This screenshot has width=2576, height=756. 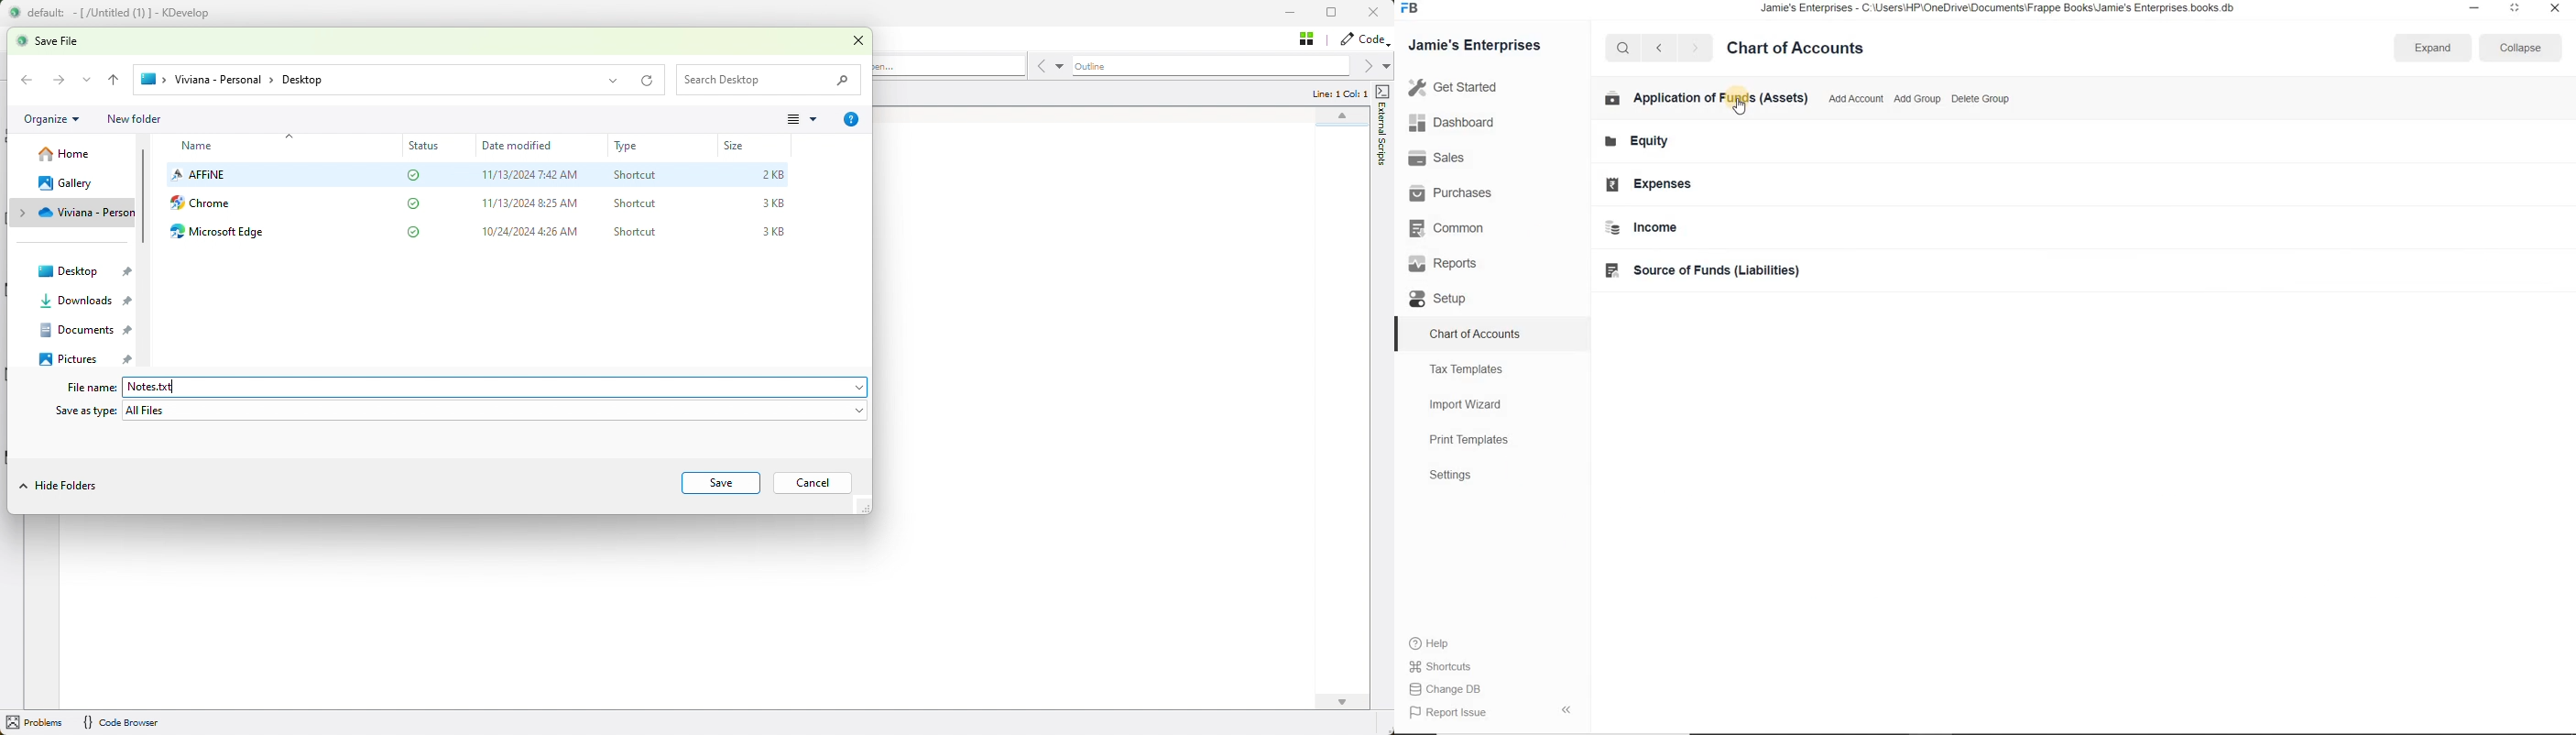 What do you see at coordinates (1477, 333) in the screenshot?
I see `Chart of Accounts` at bounding box center [1477, 333].